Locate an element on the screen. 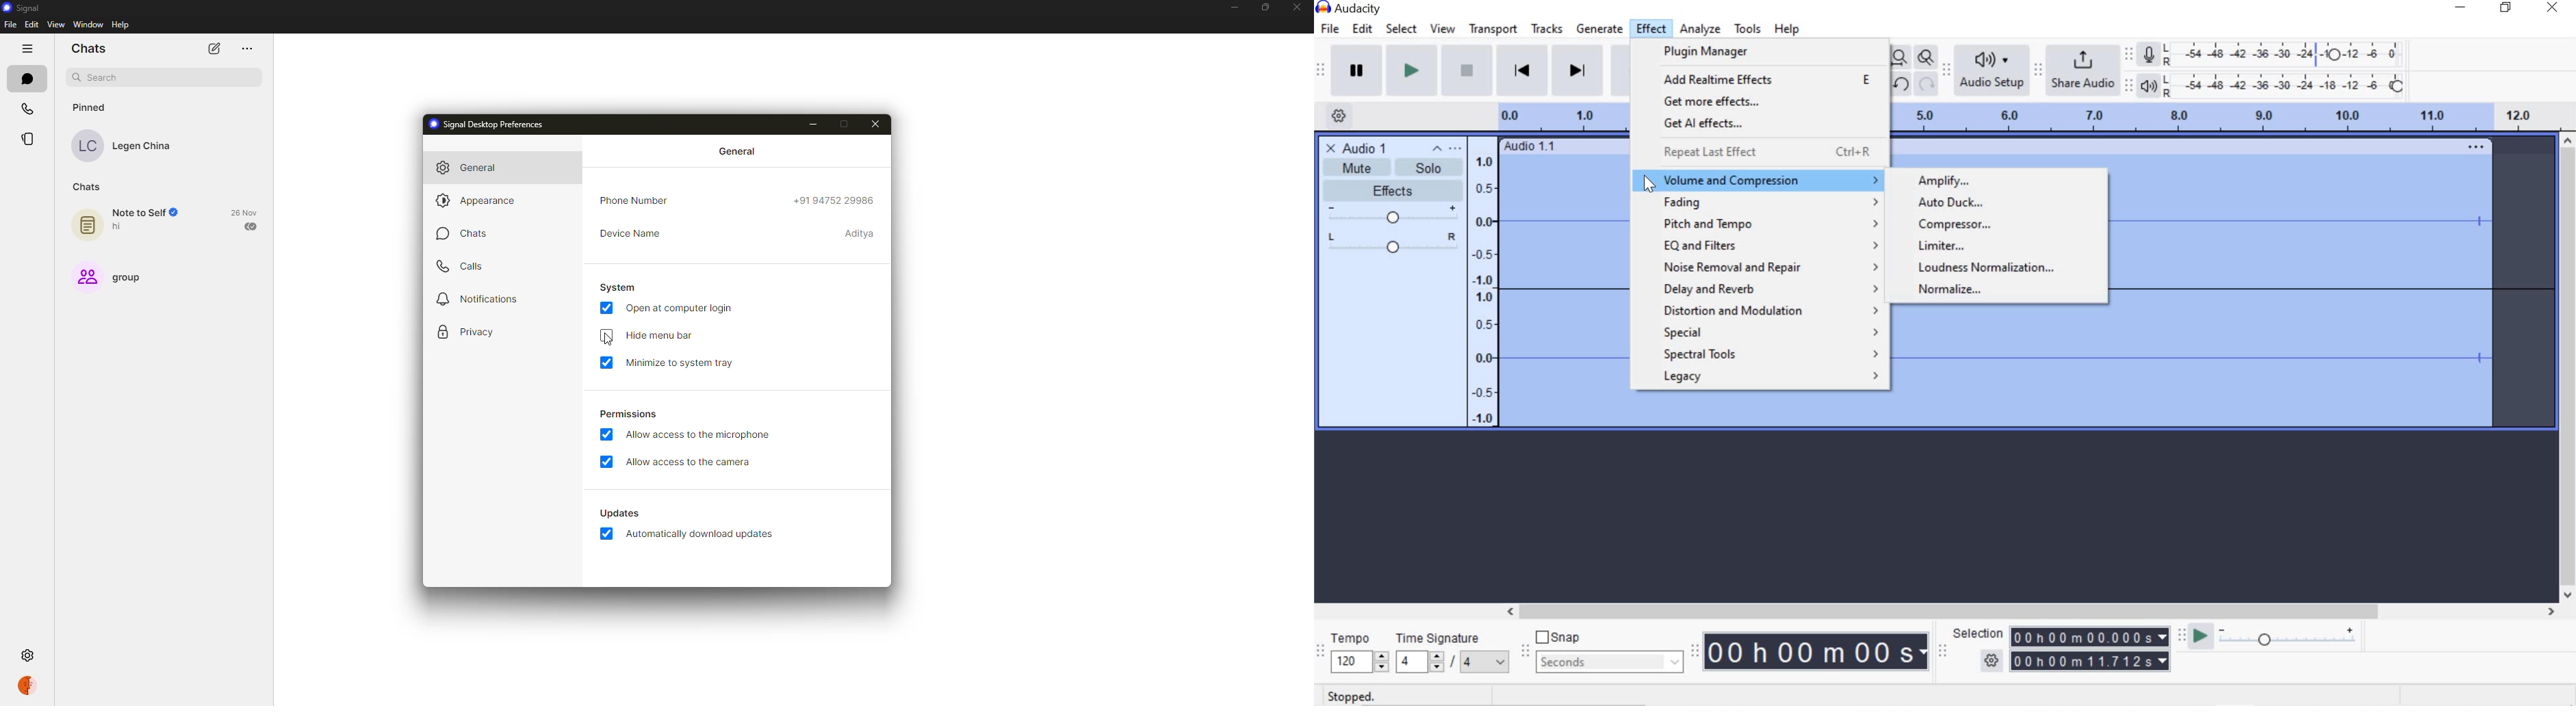  Stop is located at coordinates (1465, 72).